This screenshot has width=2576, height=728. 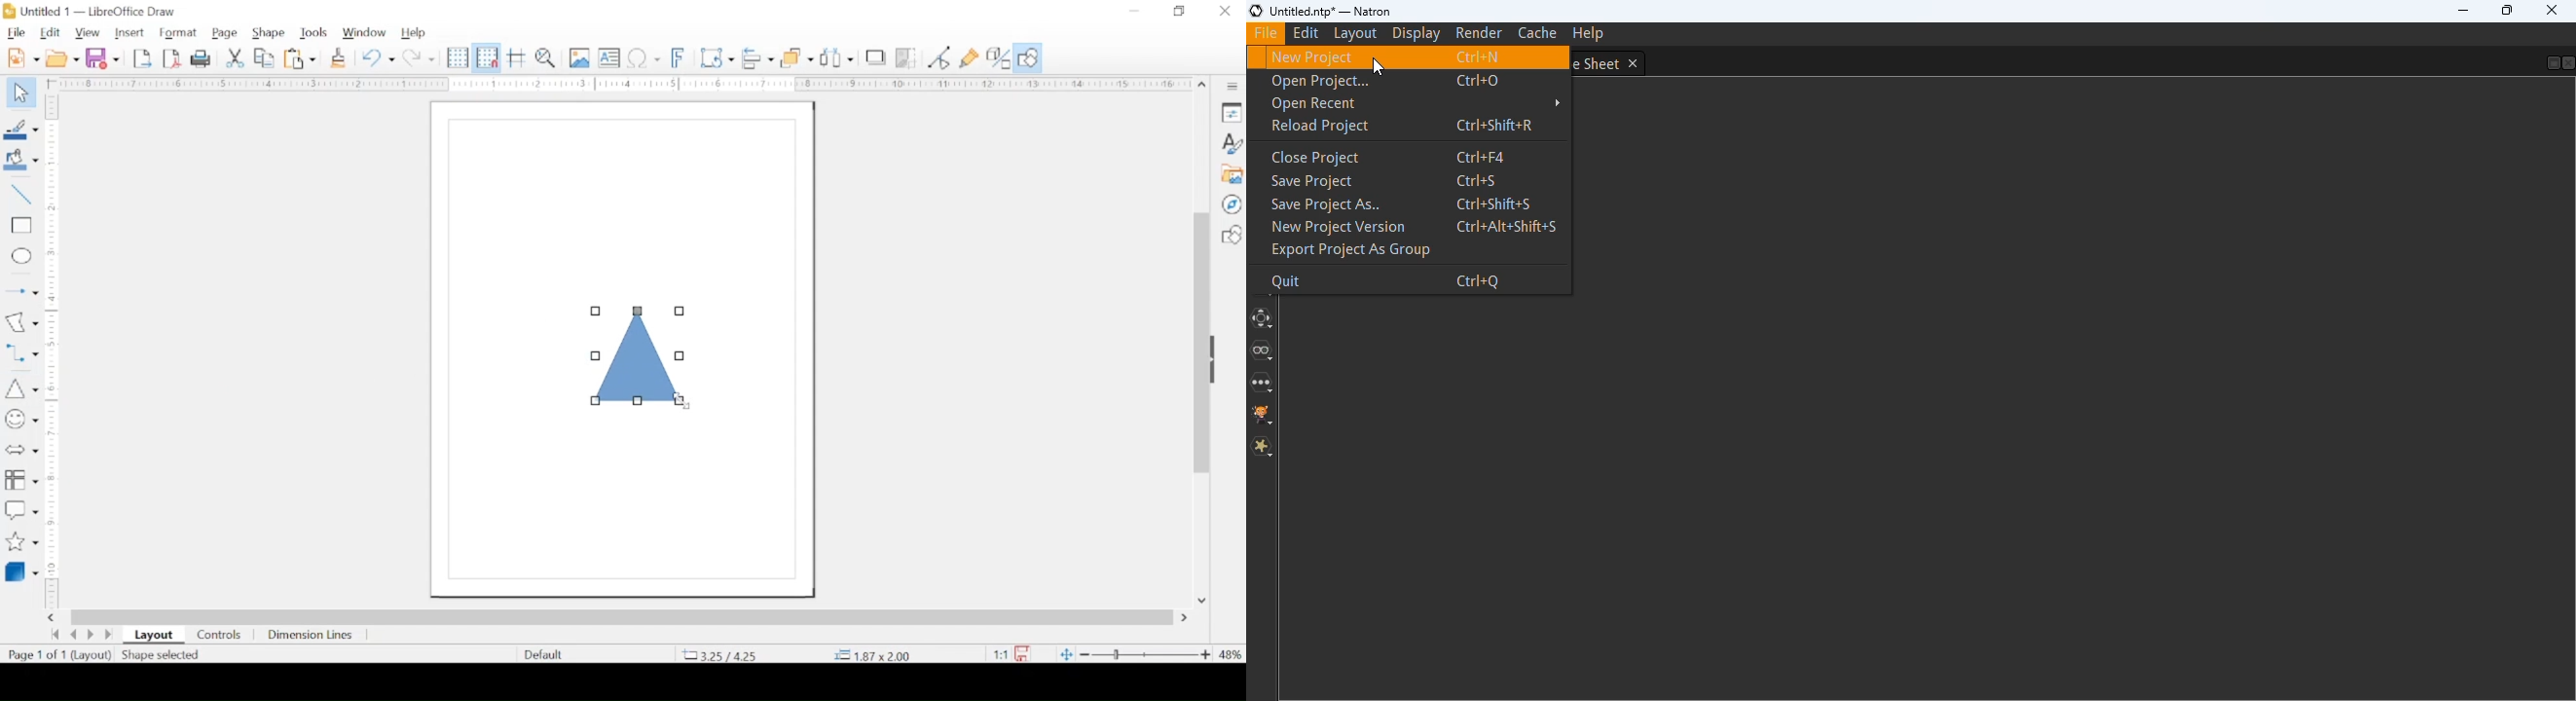 I want to click on show draw functions, so click(x=1029, y=58).